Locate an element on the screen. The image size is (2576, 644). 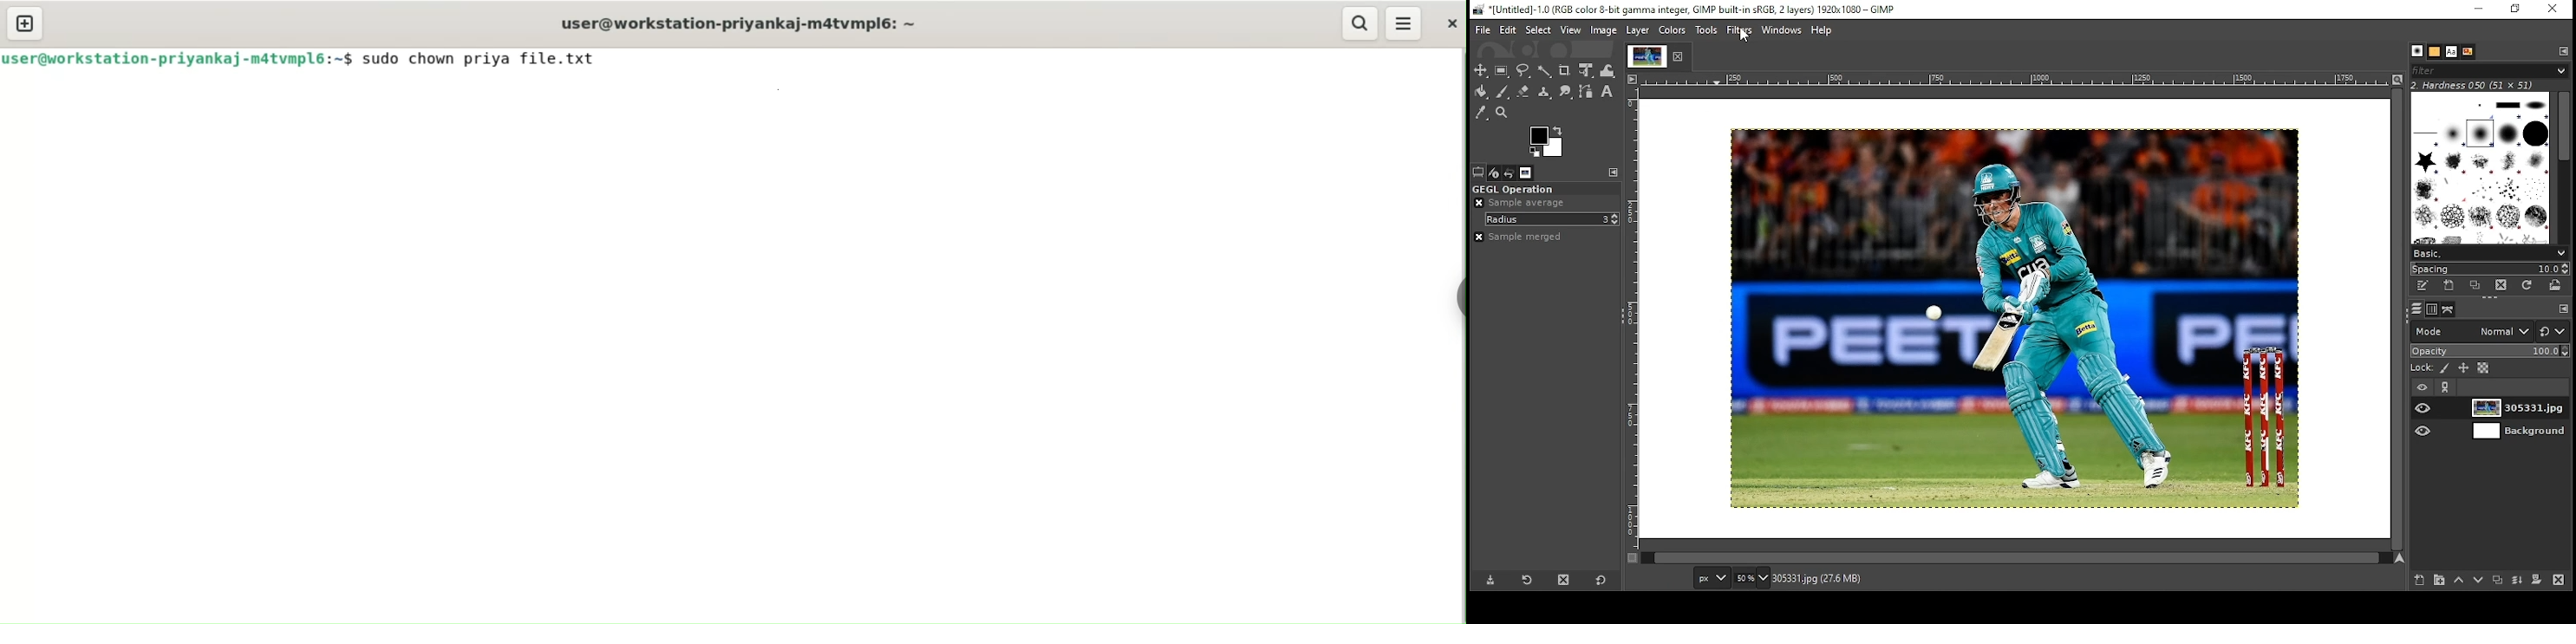
open brush as image is located at coordinates (2556, 285).